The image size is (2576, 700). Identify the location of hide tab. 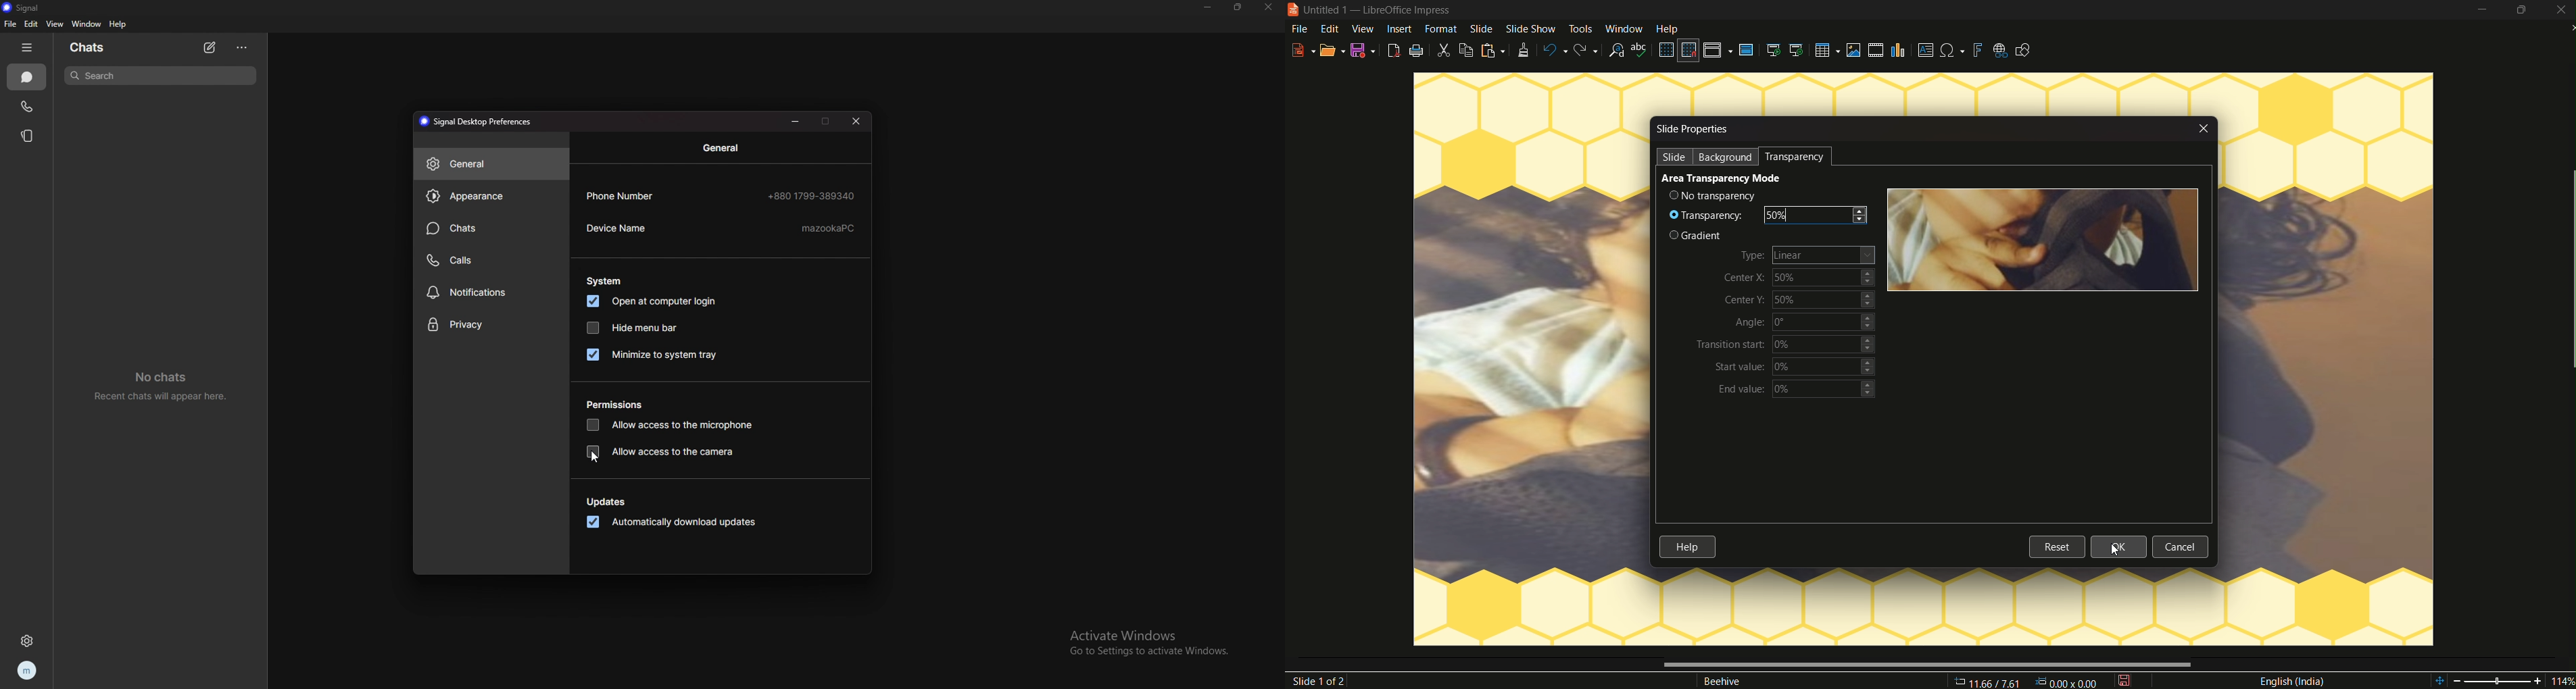
(27, 47).